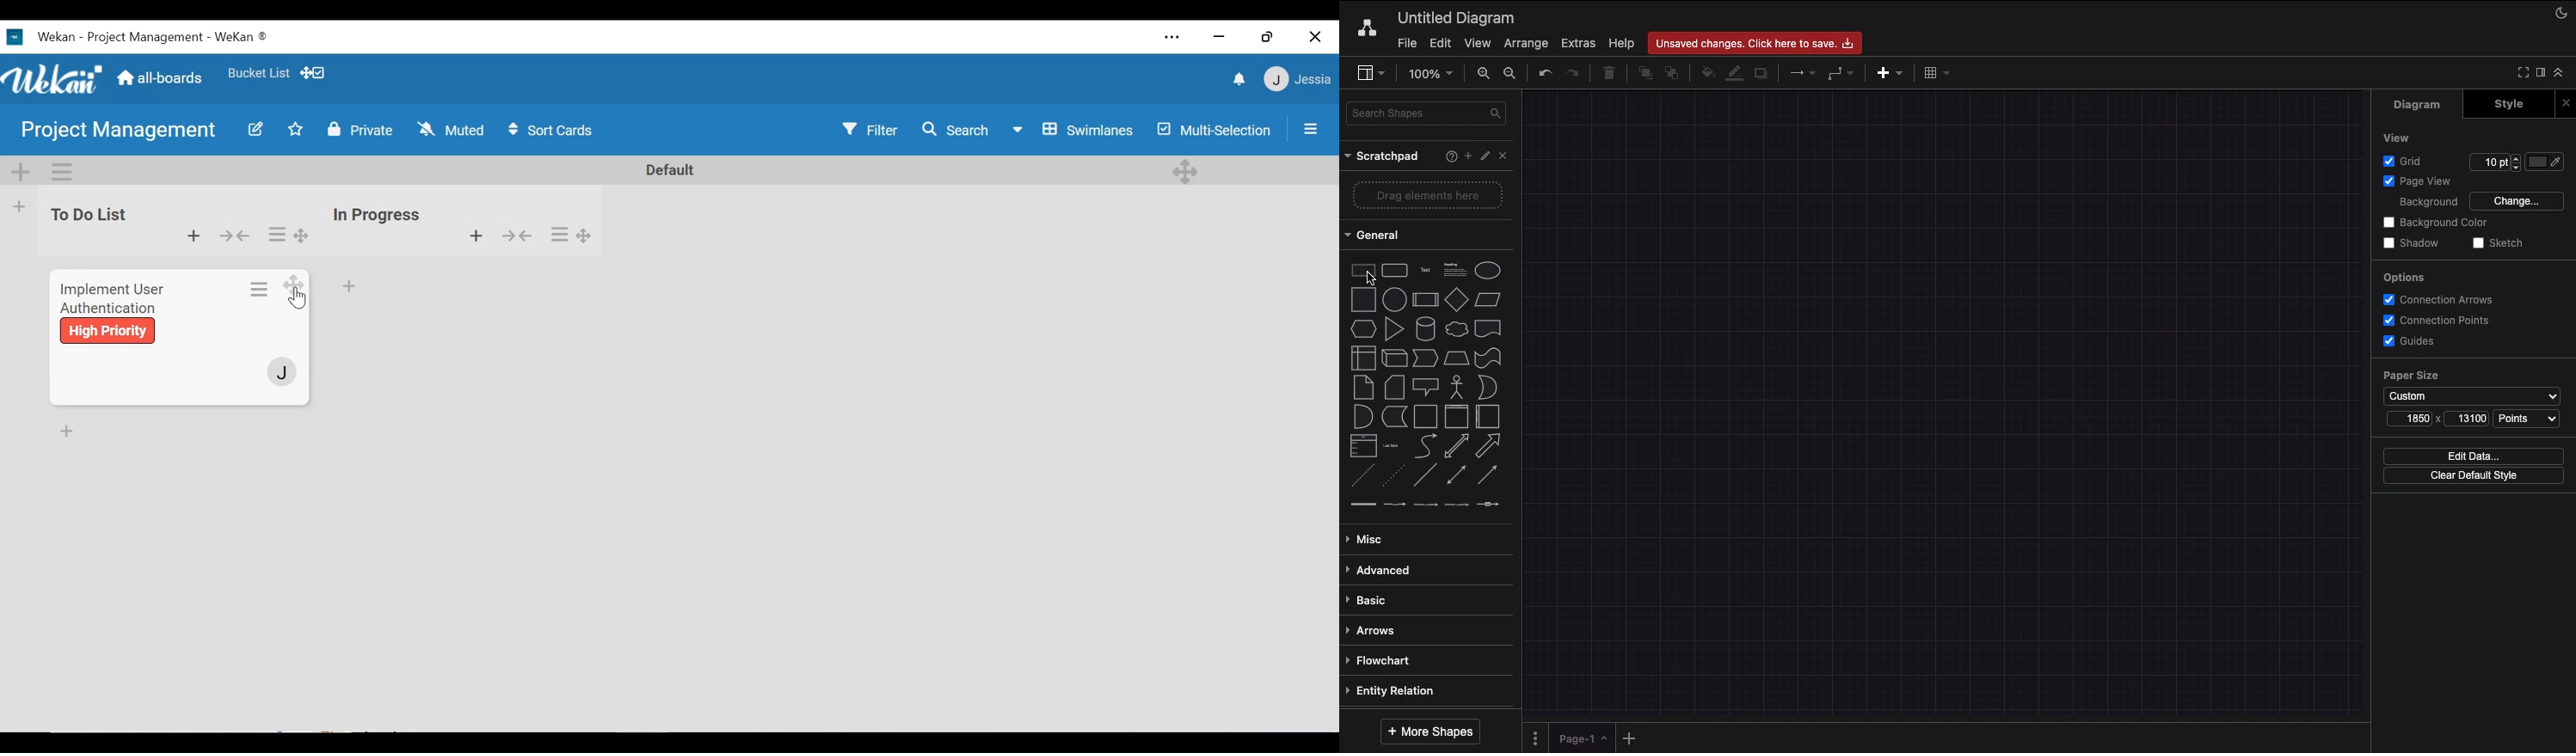 The height and width of the screenshot is (756, 2576). What do you see at coordinates (1427, 390) in the screenshot?
I see `Shapes` at bounding box center [1427, 390].